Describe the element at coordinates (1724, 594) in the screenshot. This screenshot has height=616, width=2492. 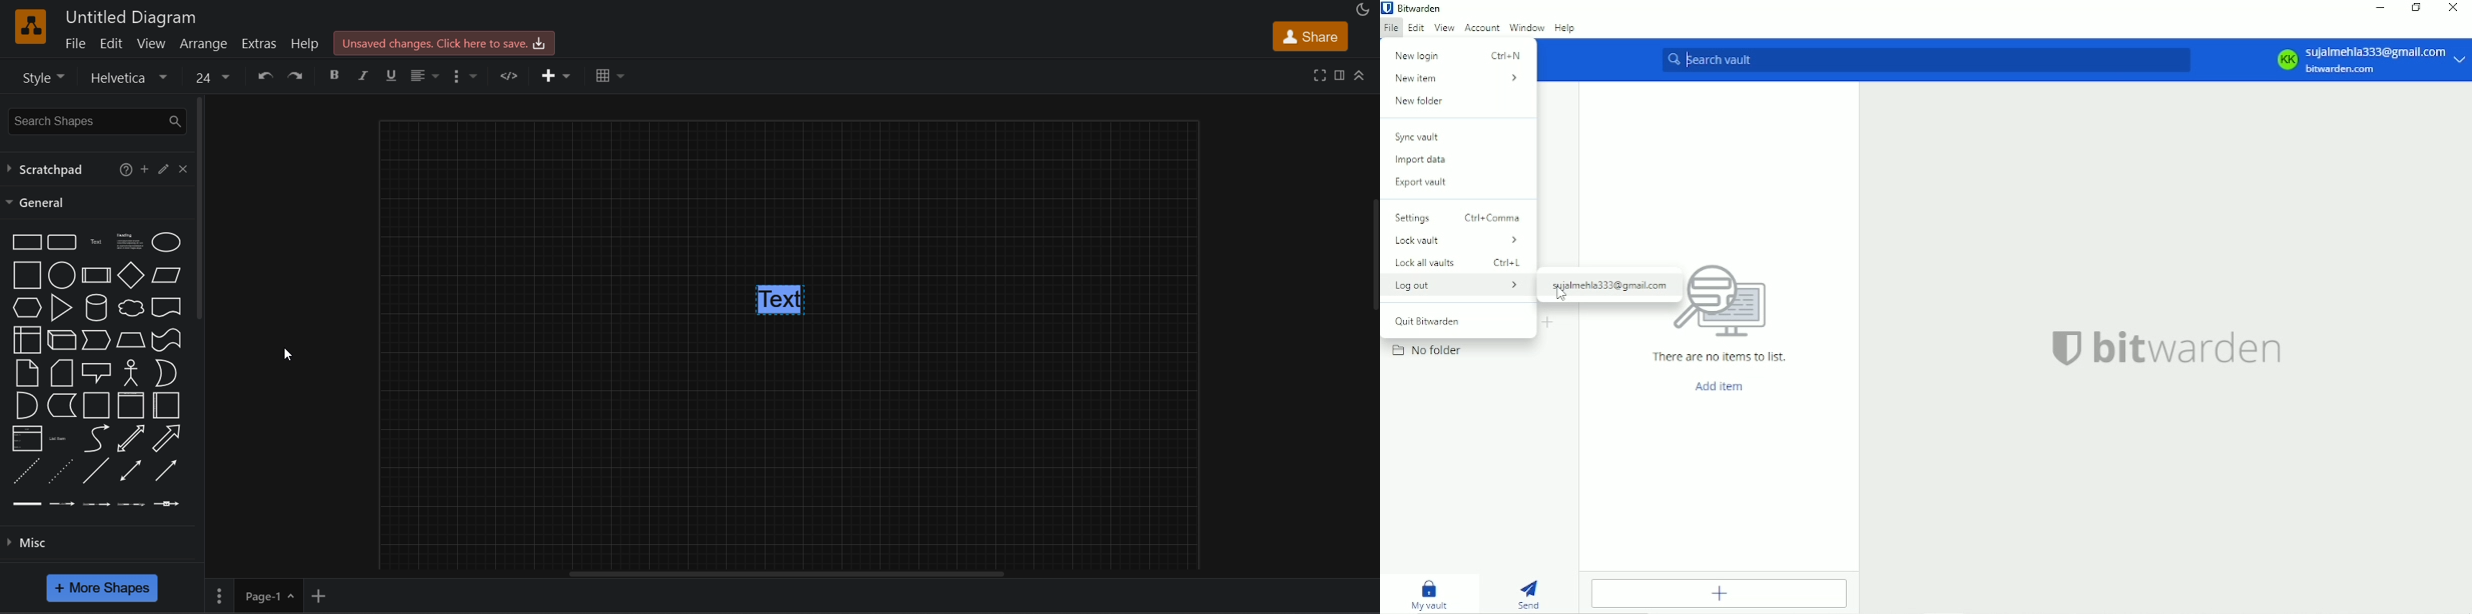
I see `Add item` at that location.